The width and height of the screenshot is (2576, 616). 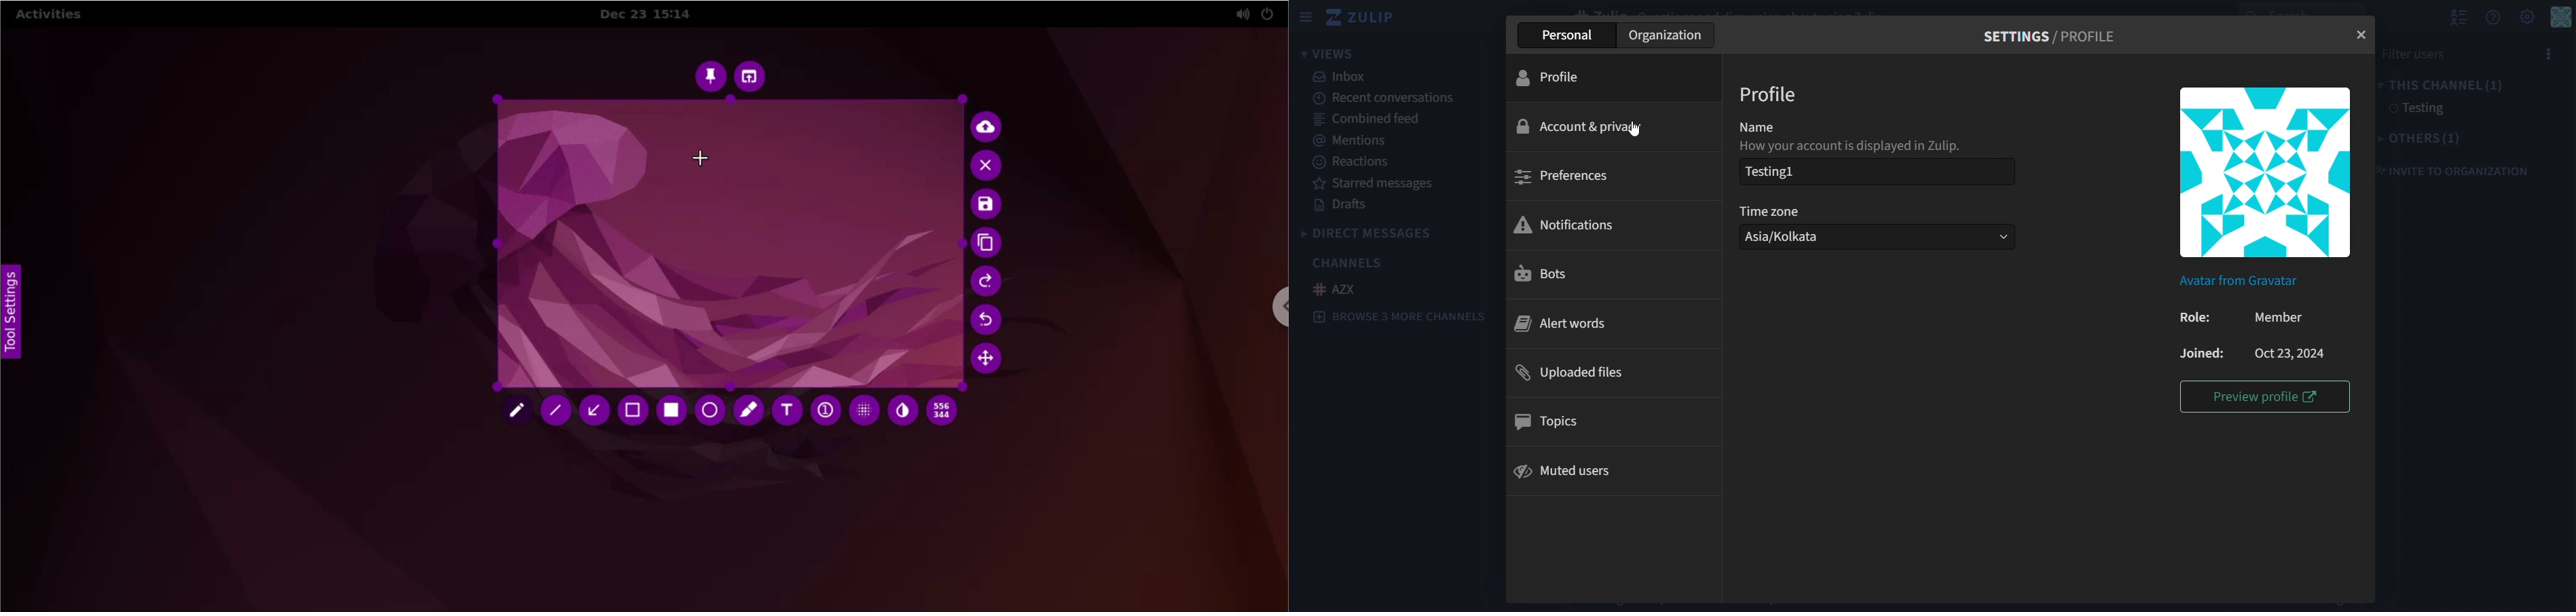 I want to click on preferences, so click(x=1564, y=175).